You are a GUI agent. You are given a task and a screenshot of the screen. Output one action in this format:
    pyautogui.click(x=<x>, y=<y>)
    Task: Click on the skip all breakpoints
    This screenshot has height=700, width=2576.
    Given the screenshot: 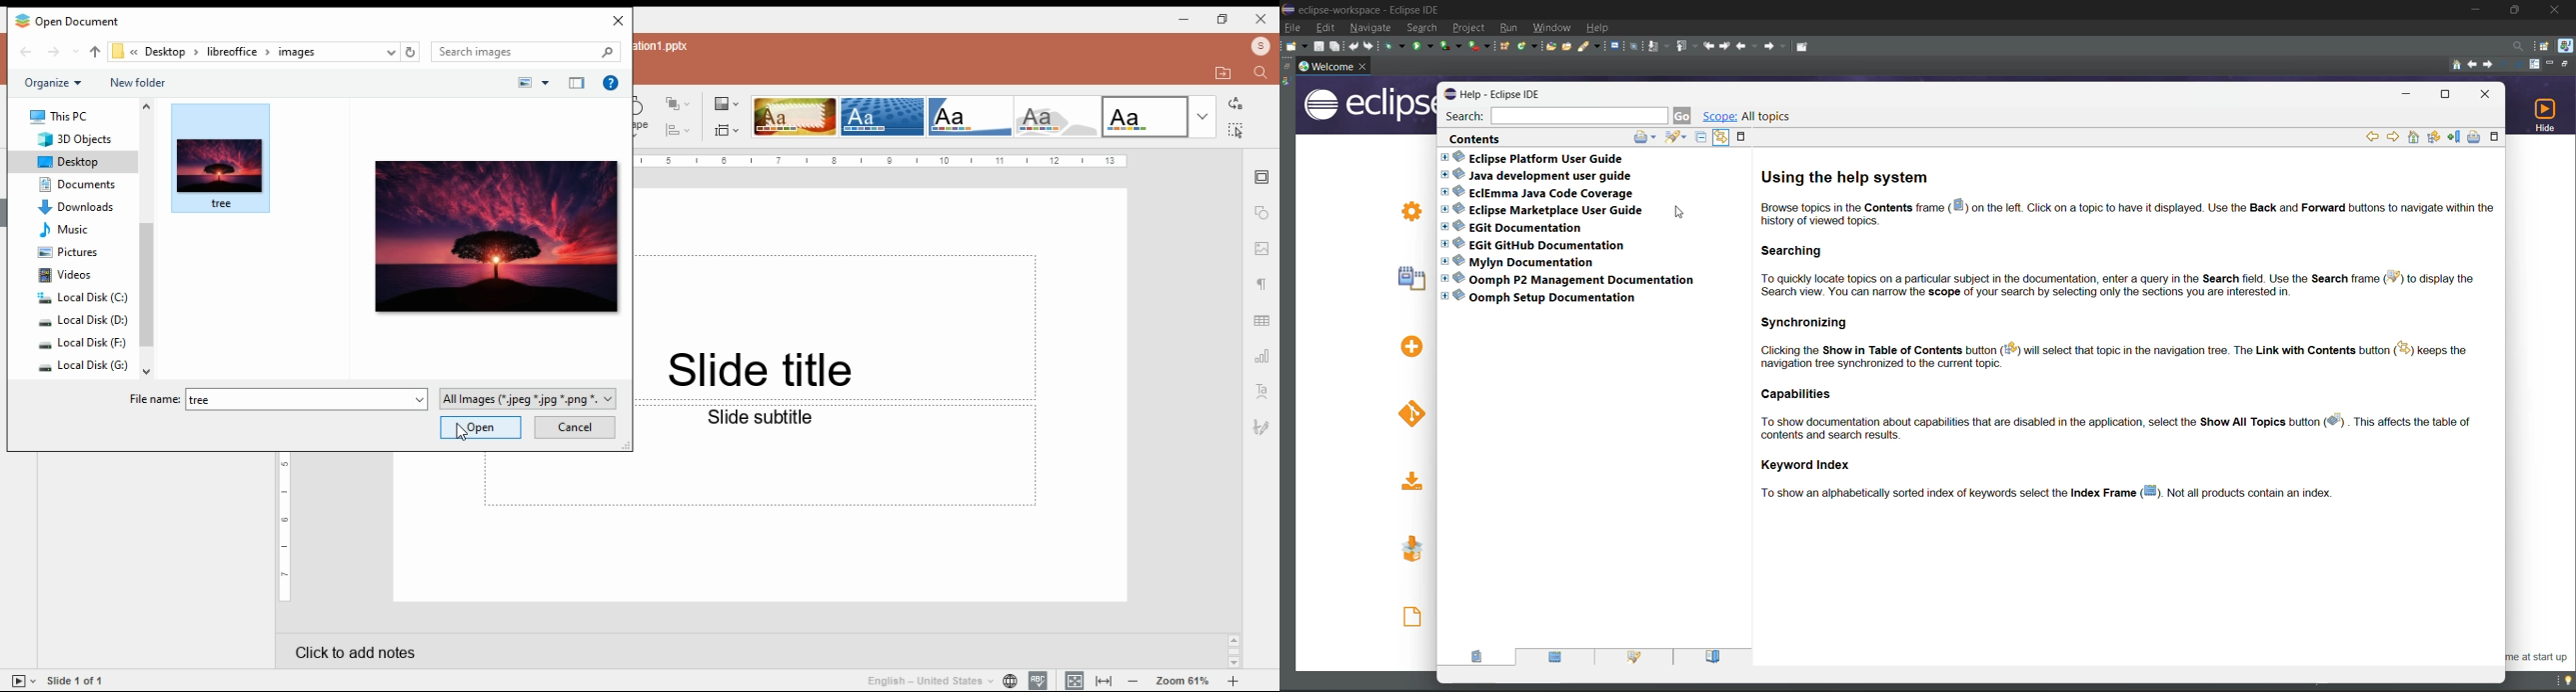 What is the action you would take?
    pyautogui.click(x=1633, y=47)
    